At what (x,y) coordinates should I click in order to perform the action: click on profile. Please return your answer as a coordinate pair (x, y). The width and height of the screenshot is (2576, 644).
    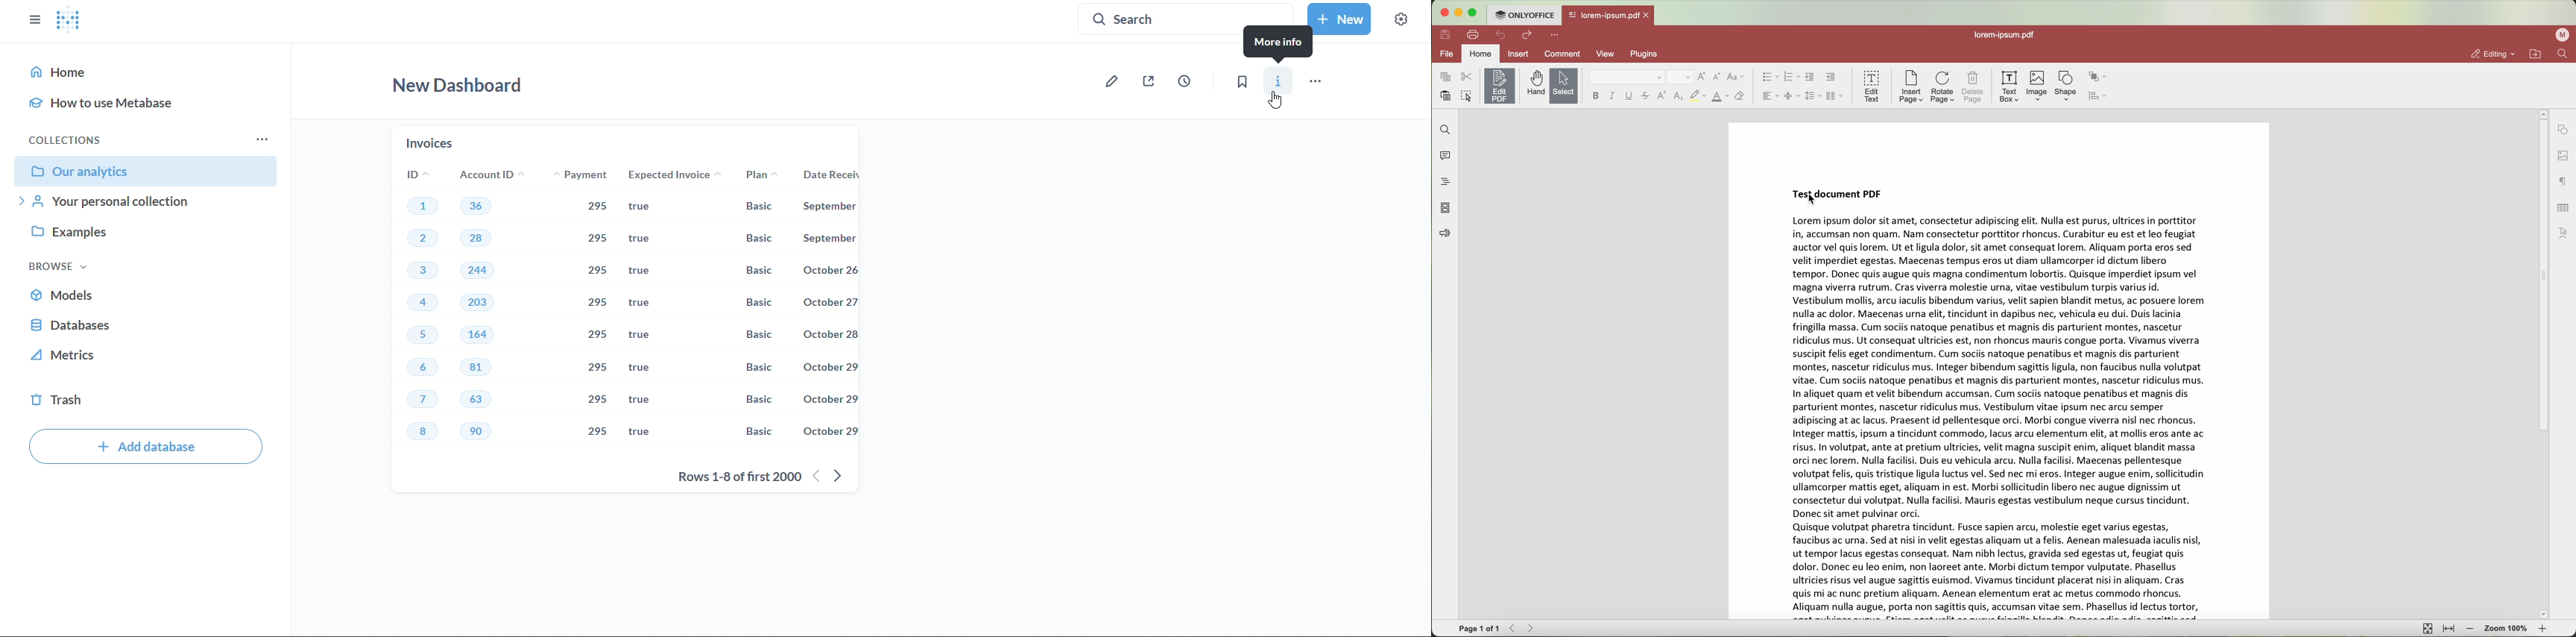
    Looking at the image, I should click on (2562, 34).